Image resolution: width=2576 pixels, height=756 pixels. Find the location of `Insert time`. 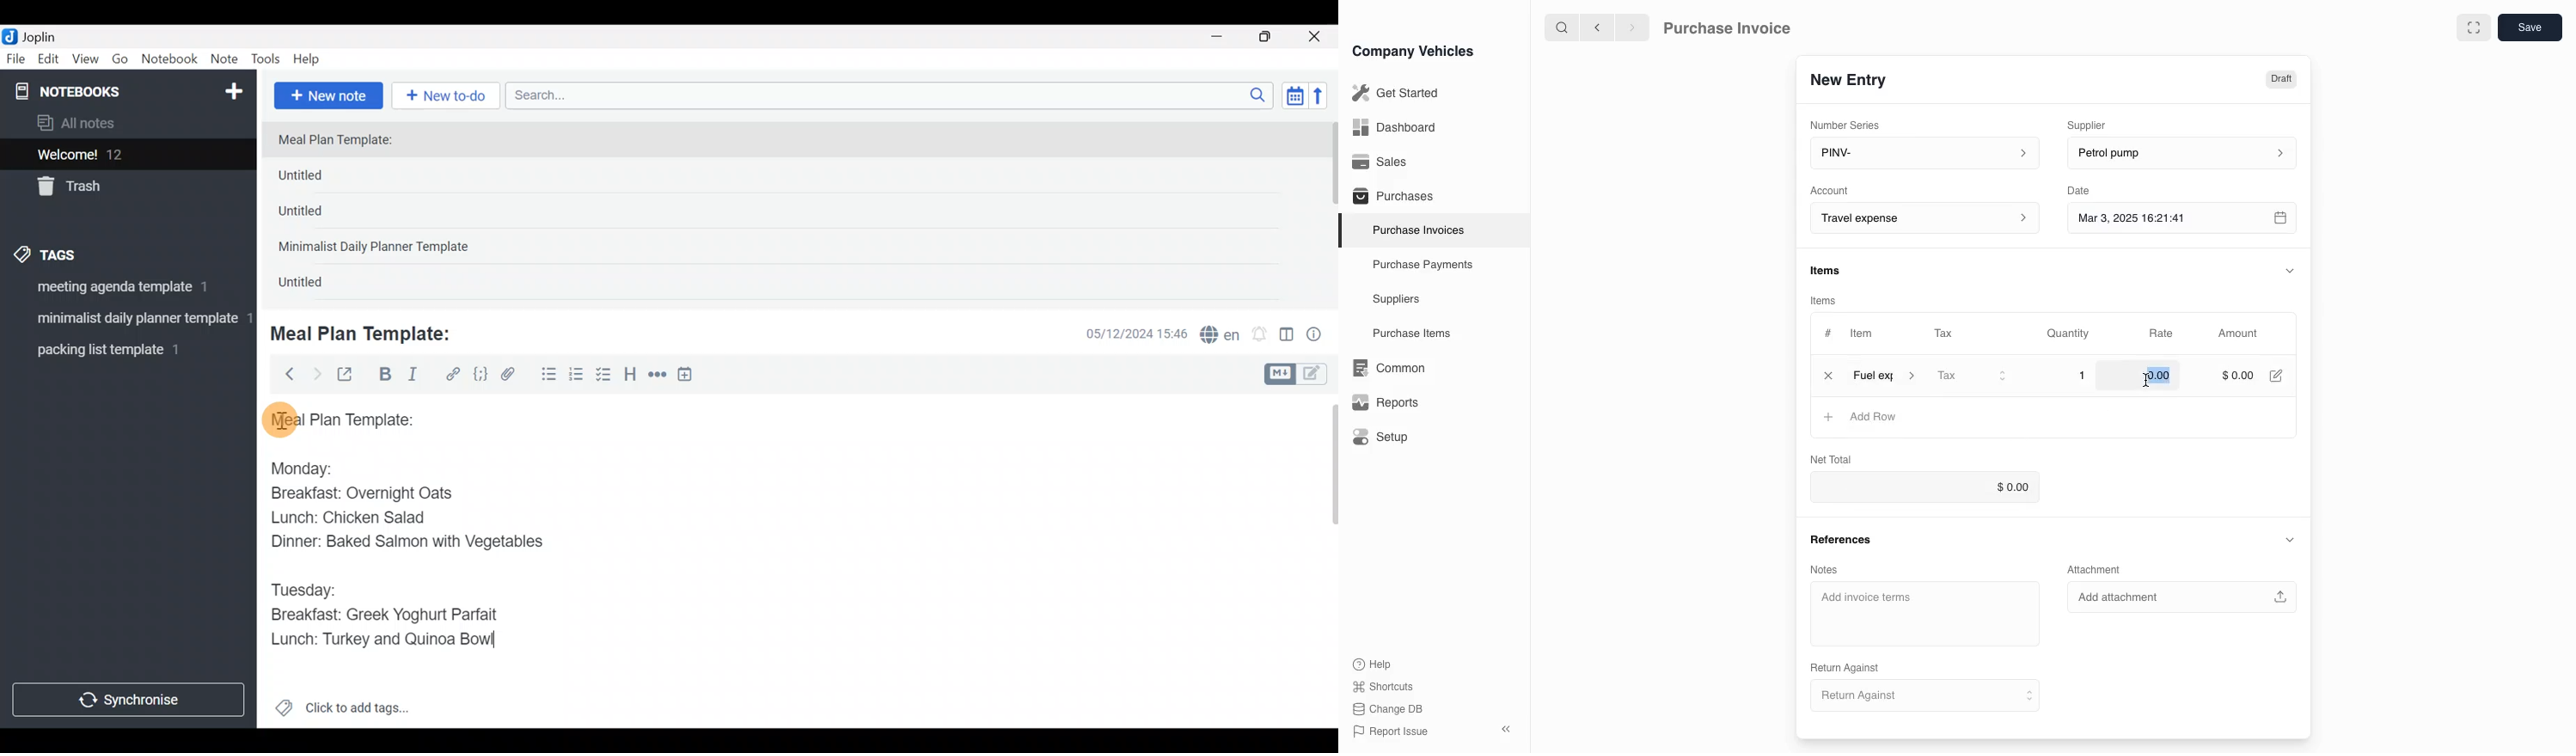

Insert time is located at coordinates (692, 376).